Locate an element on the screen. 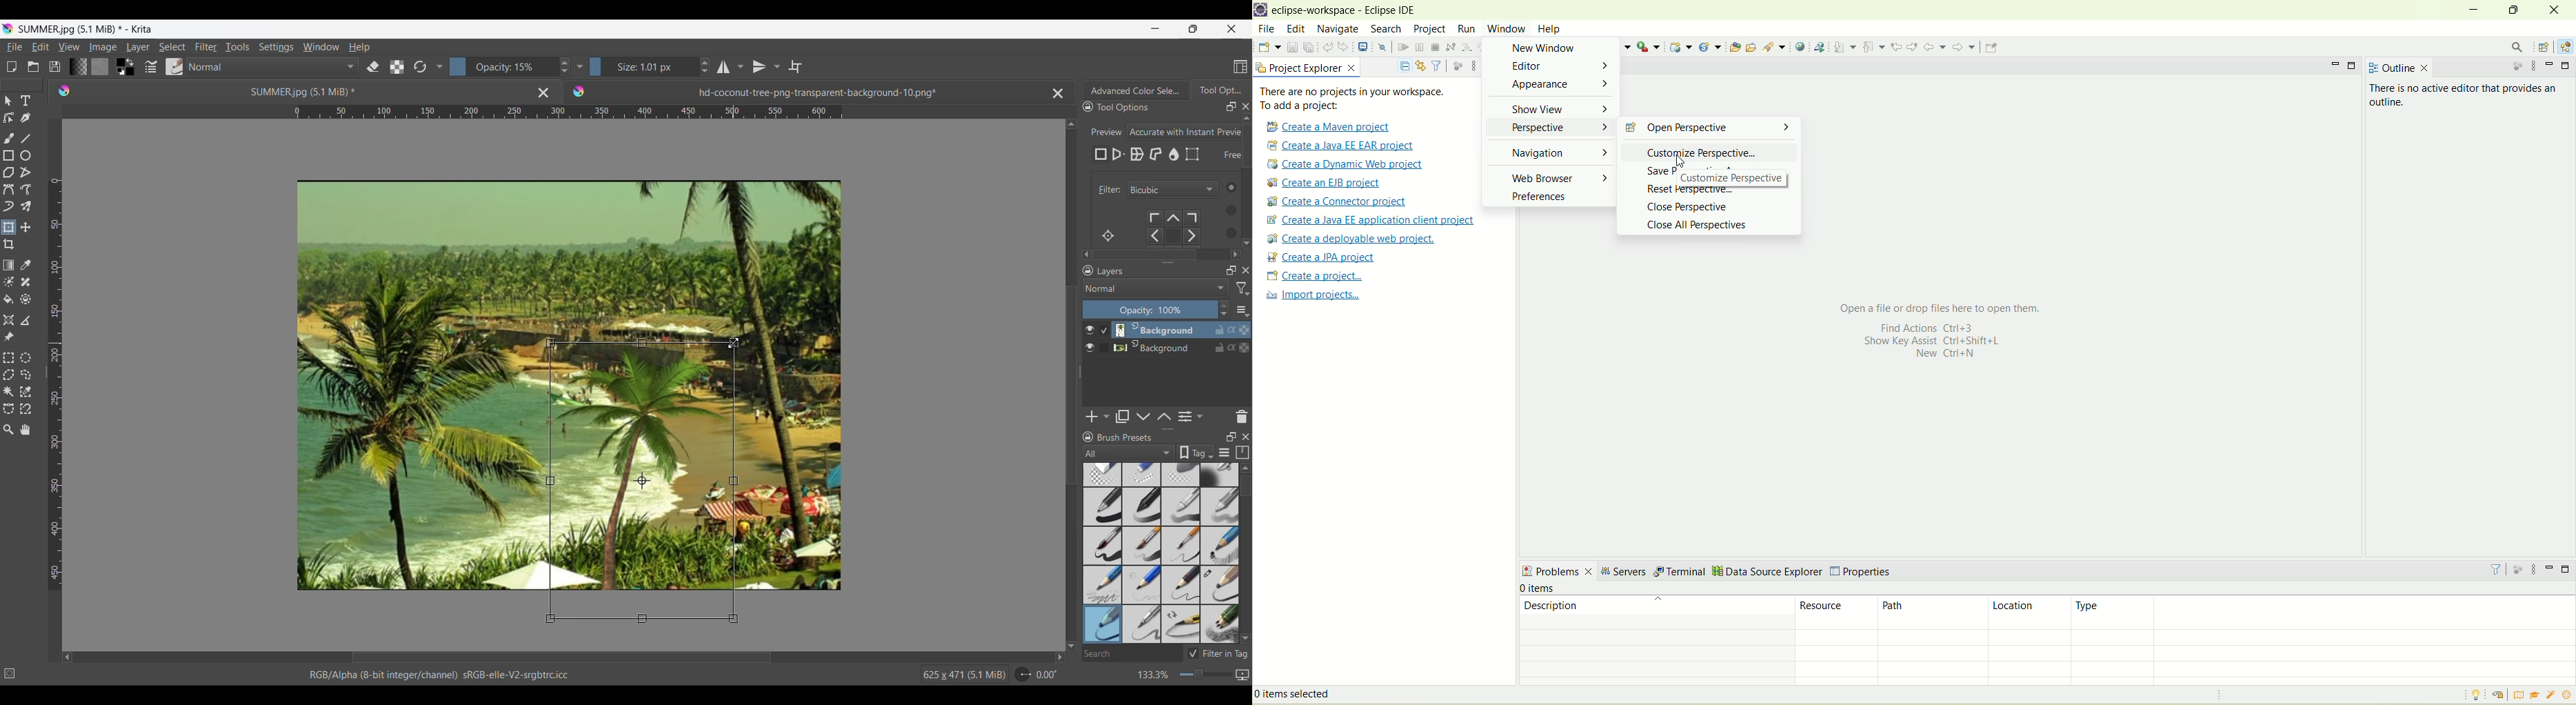 This screenshot has height=728, width=2576. view menu is located at coordinates (2537, 68).